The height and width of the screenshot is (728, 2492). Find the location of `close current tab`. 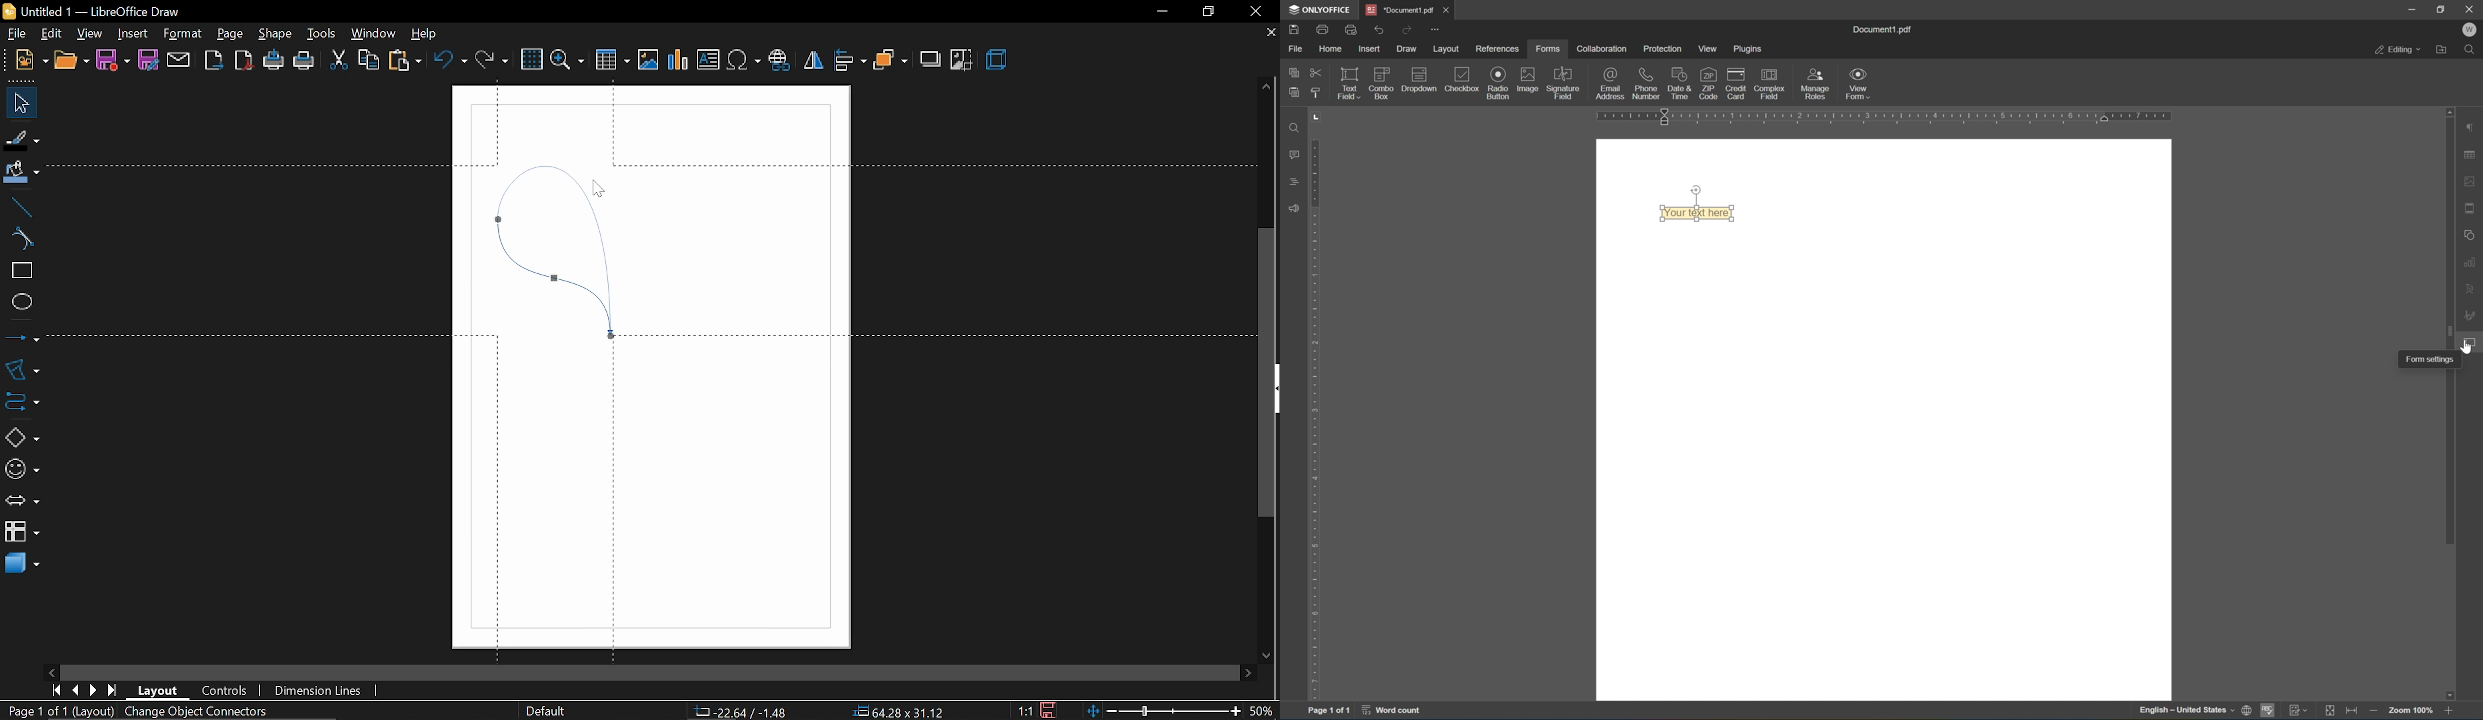

close current tab is located at coordinates (1270, 37).